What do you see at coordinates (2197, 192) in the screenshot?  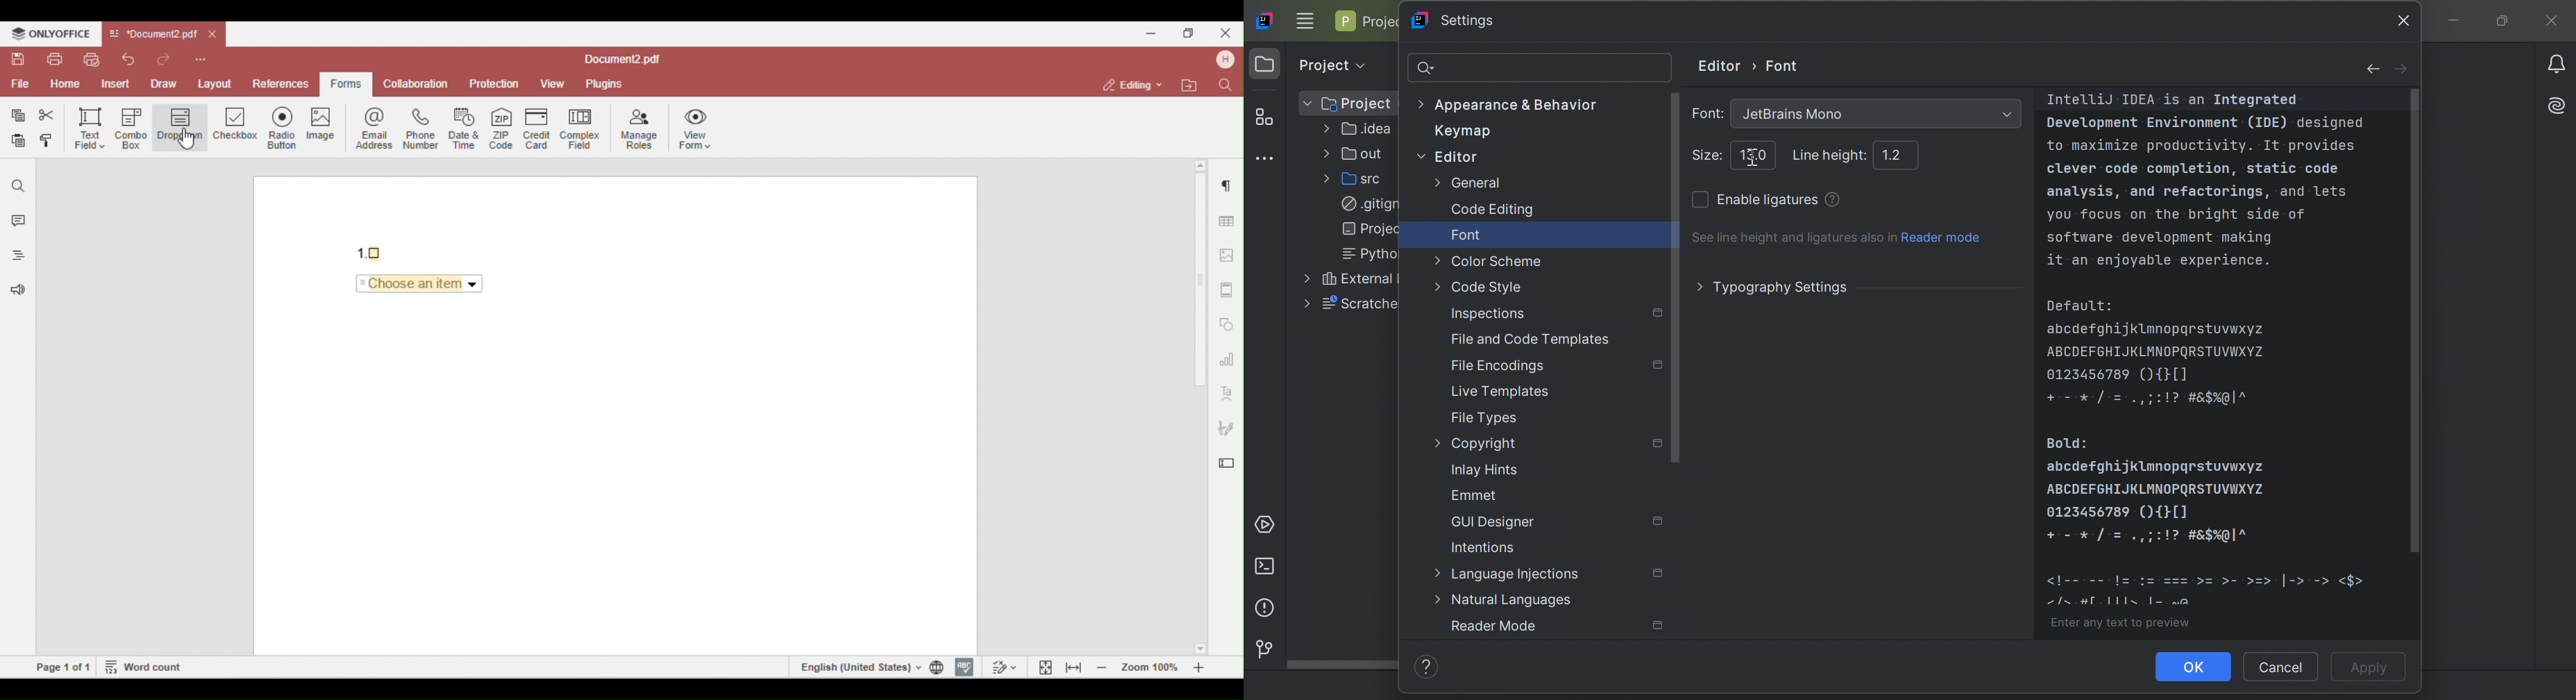 I see `analysis, and refactorings, and lets` at bounding box center [2197, 192].